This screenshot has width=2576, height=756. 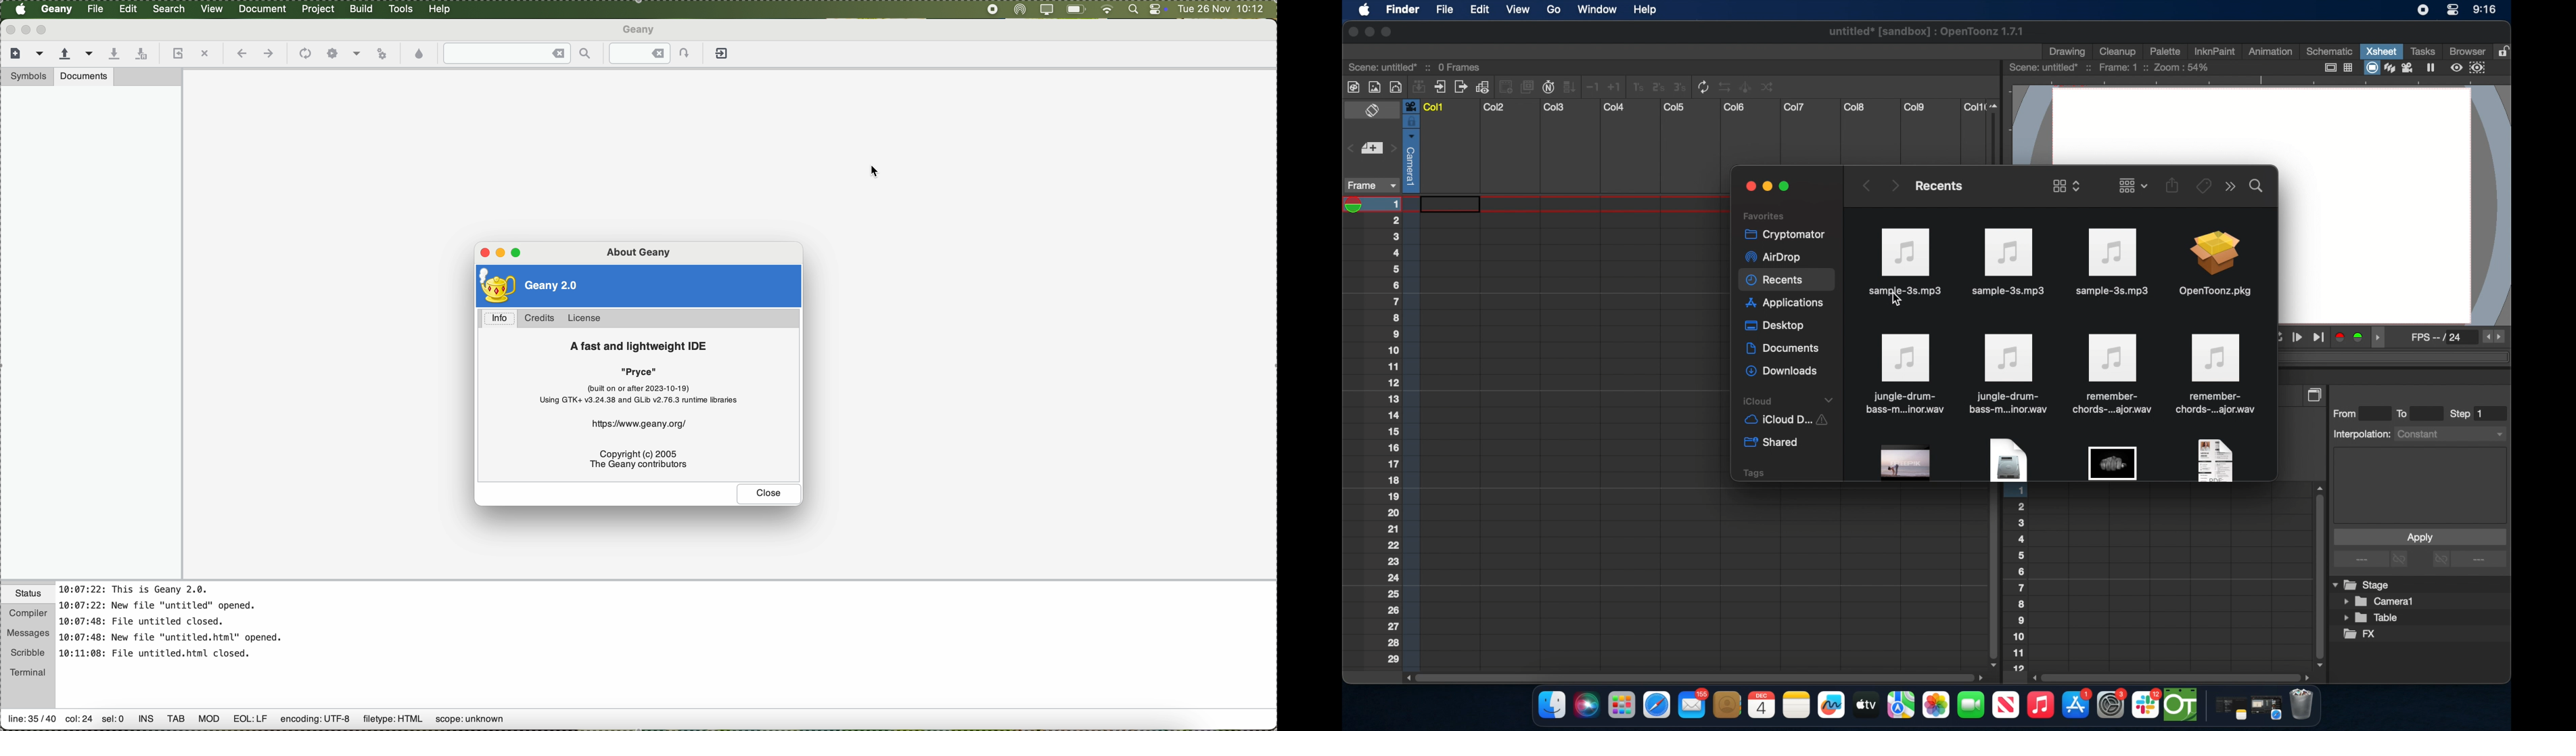 I want to click on column selected, so click(x=1410, y=146).